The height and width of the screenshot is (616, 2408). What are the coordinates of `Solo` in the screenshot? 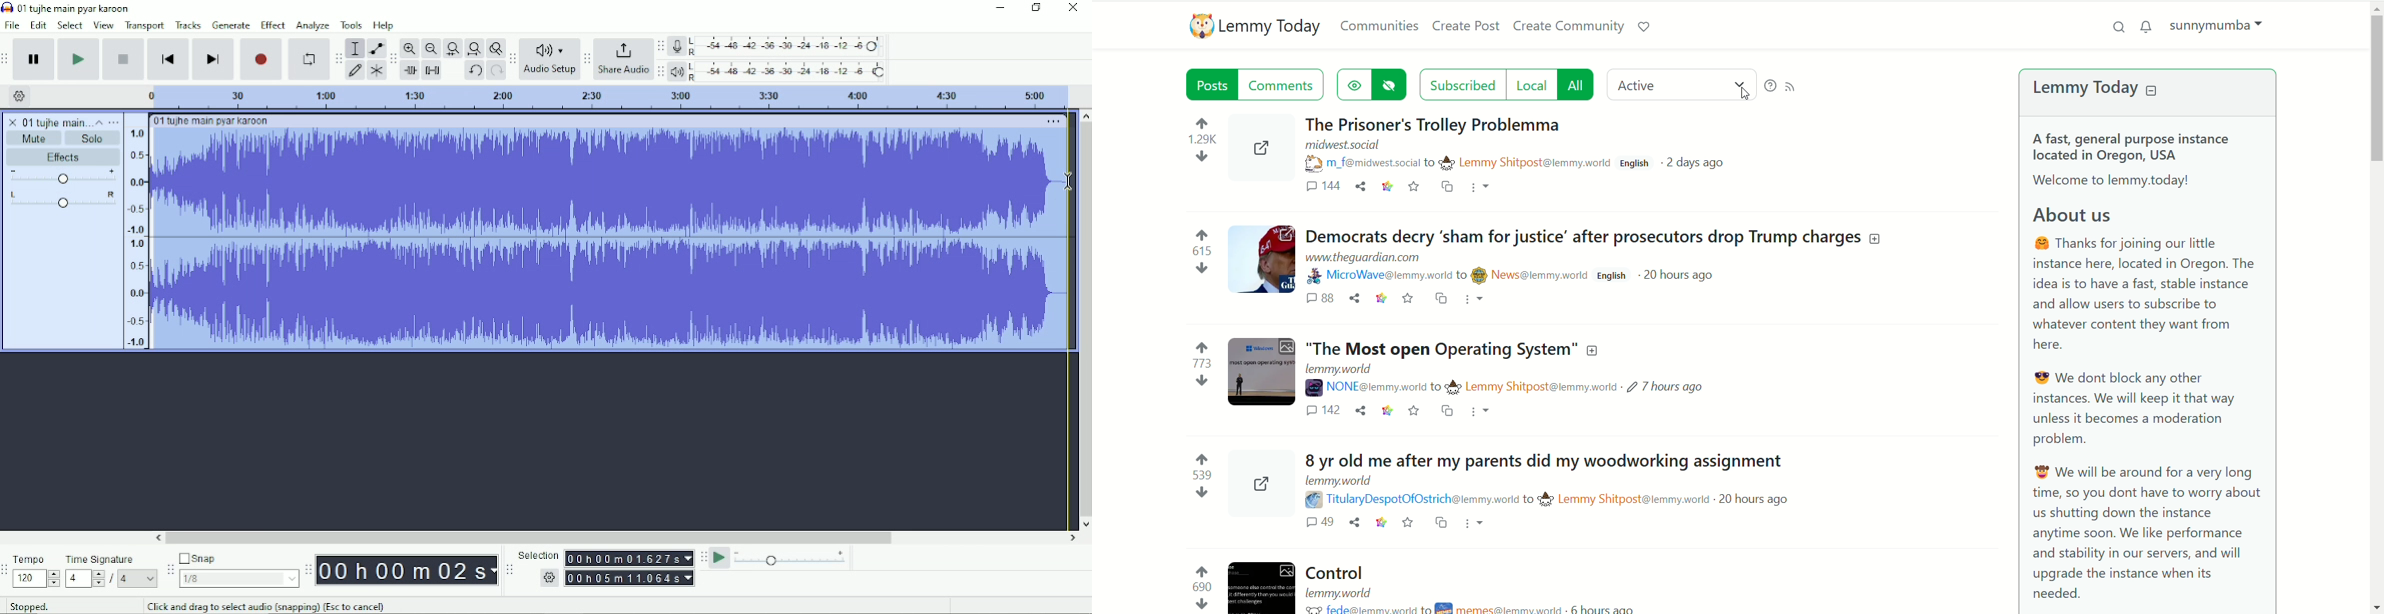 It's located at (94, 139).